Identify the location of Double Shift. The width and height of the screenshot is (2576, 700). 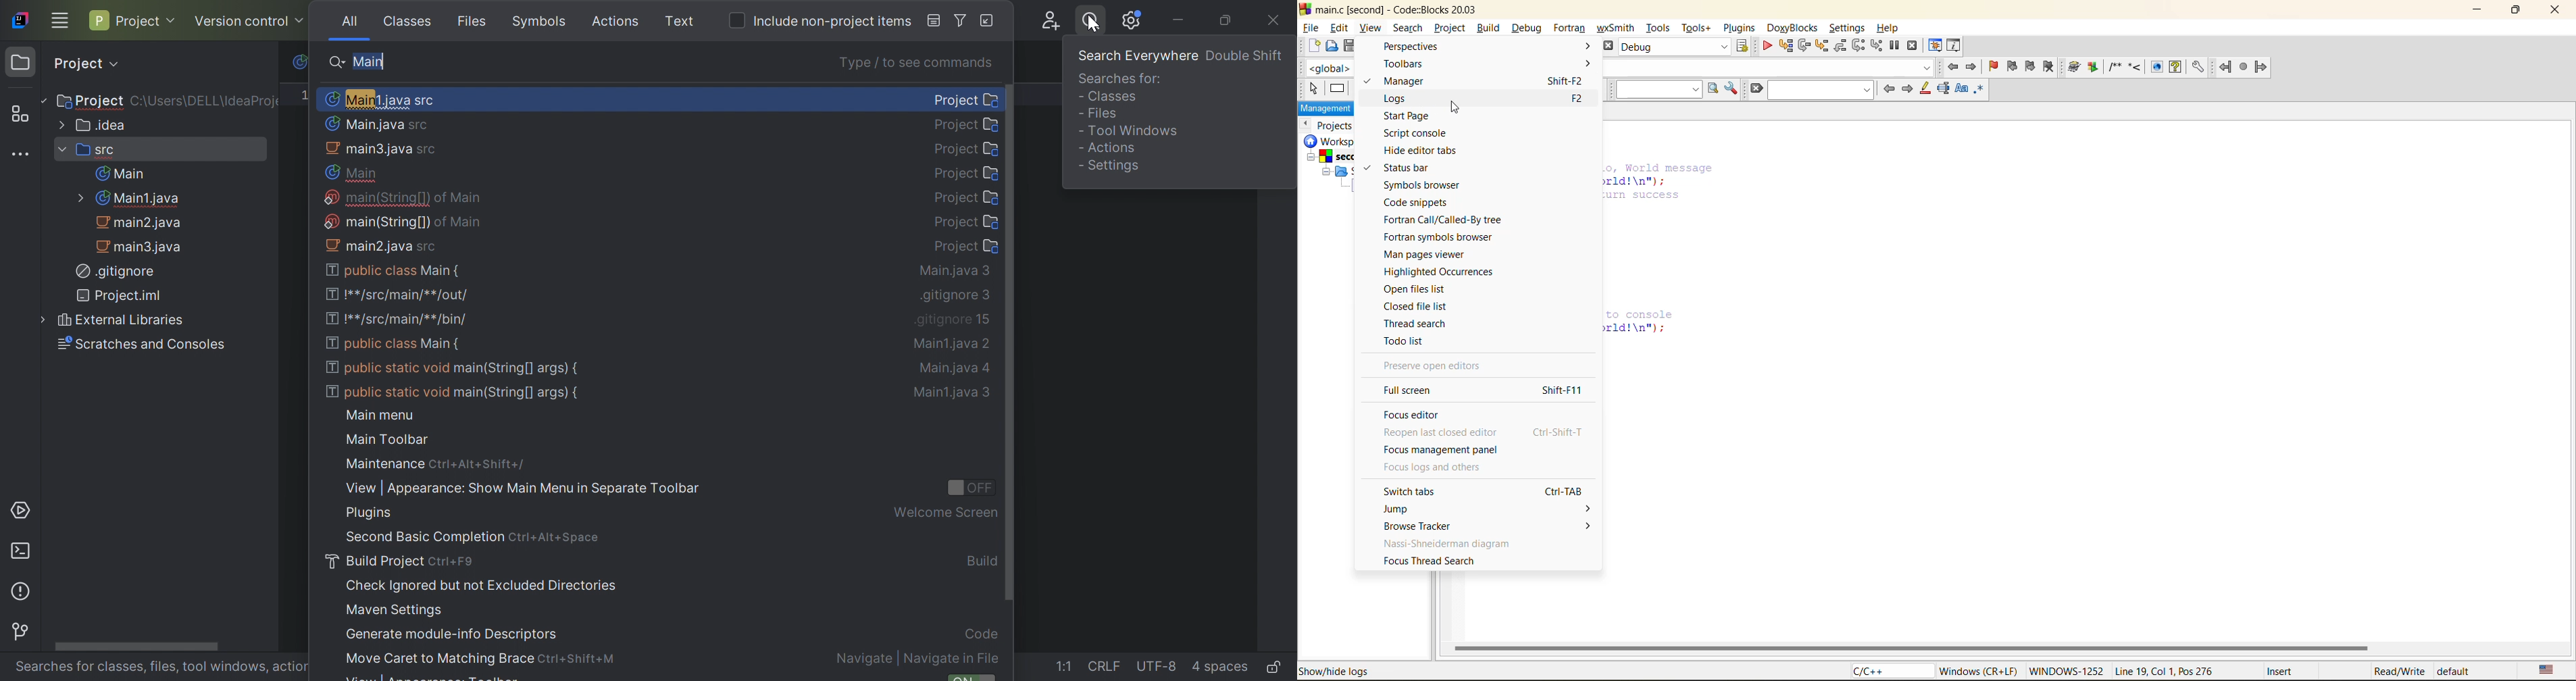
(1244, 56).